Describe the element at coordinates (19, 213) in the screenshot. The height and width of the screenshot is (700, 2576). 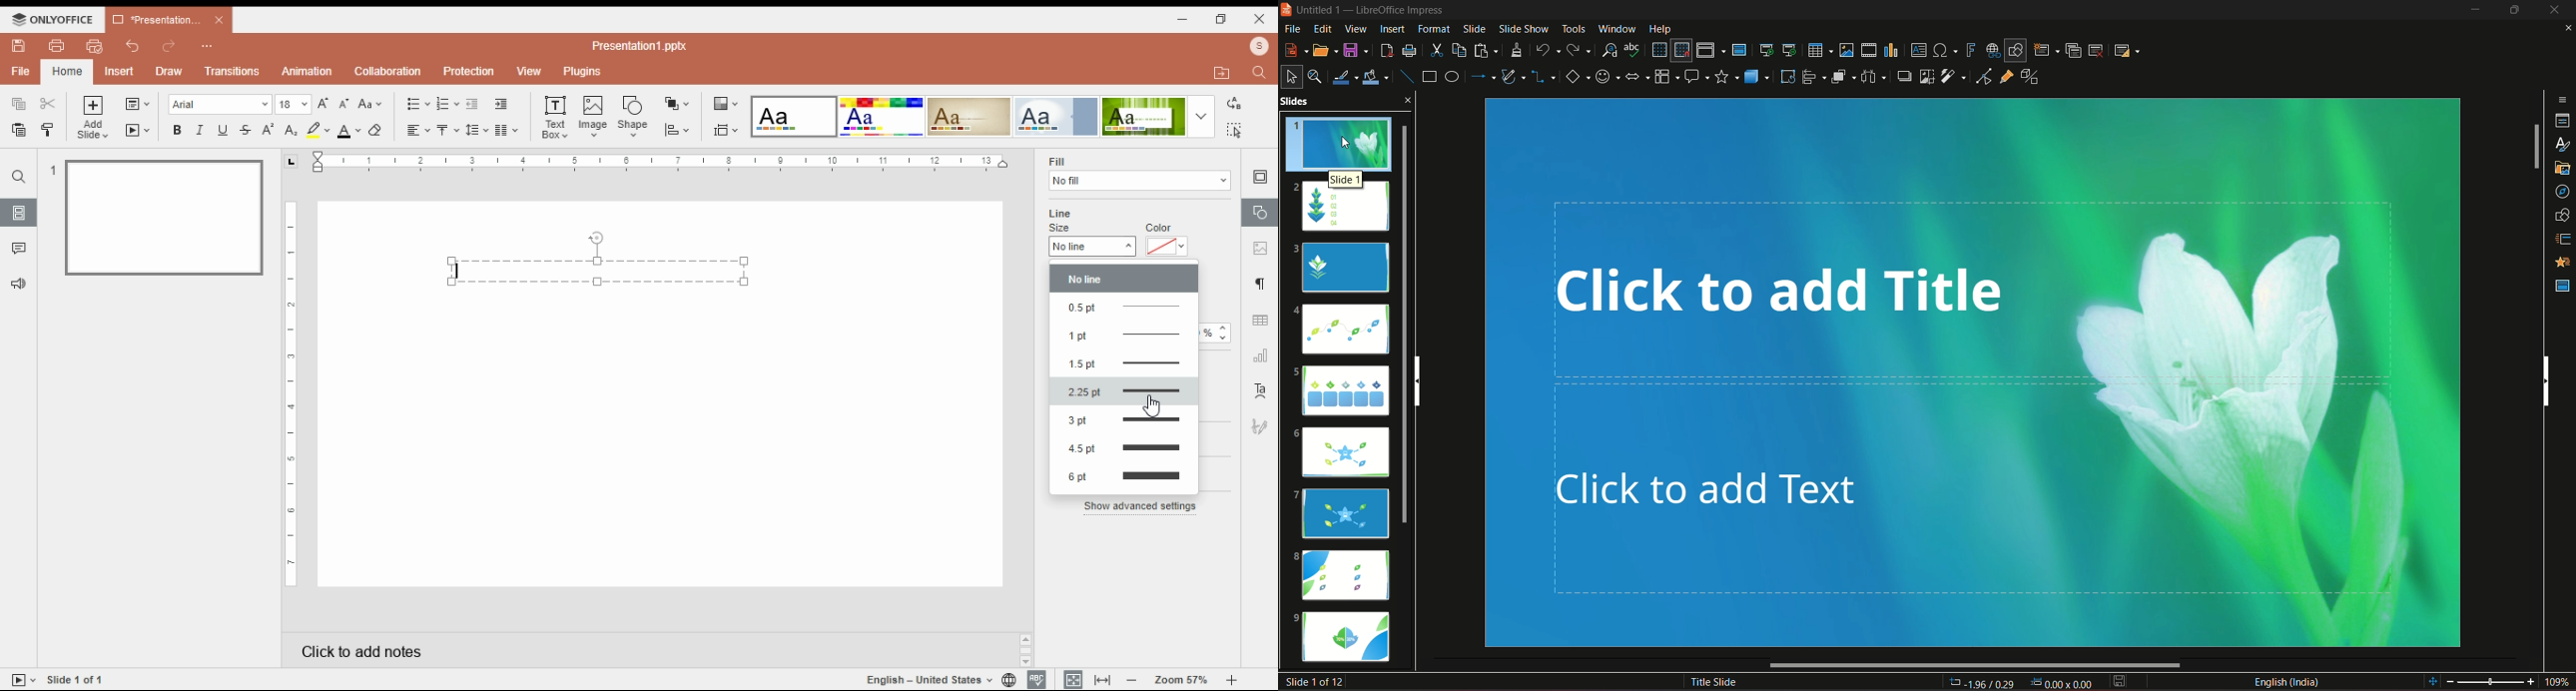
I see `slide` at that location.